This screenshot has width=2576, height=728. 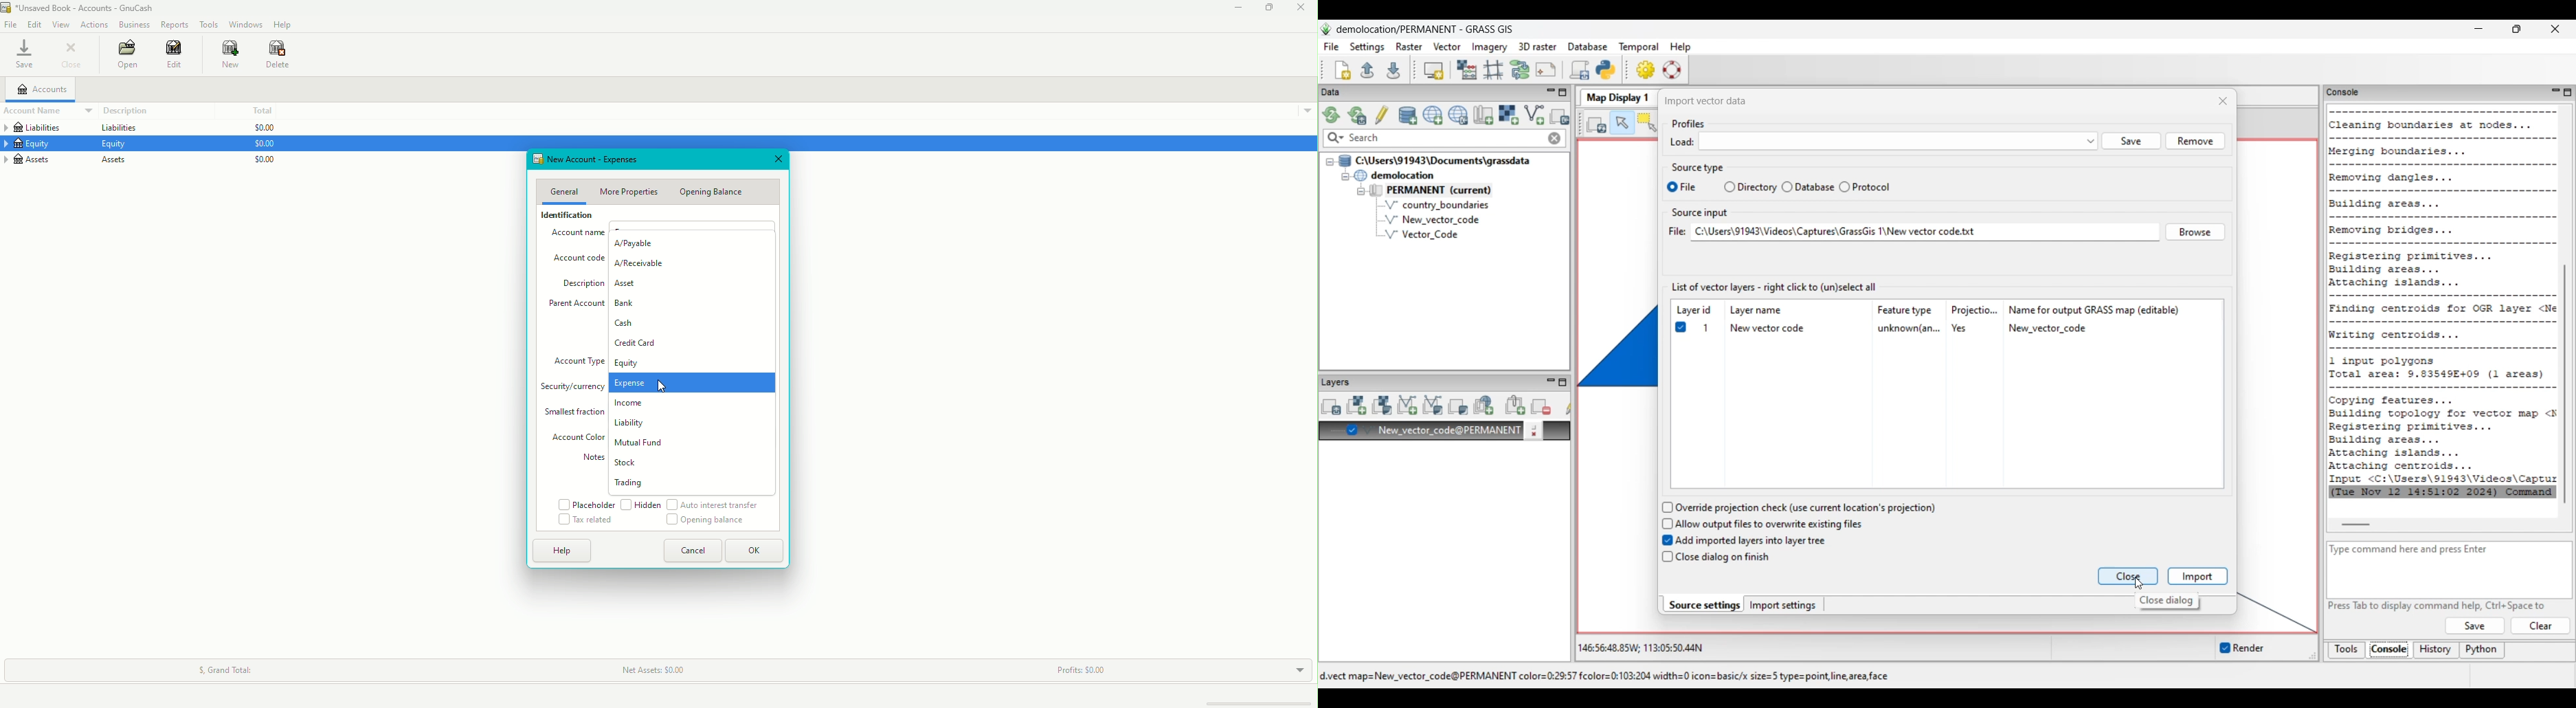 What do you see at coordinates (116, 144) in the screenshot?
I see `` at bounding box center [116, 144].